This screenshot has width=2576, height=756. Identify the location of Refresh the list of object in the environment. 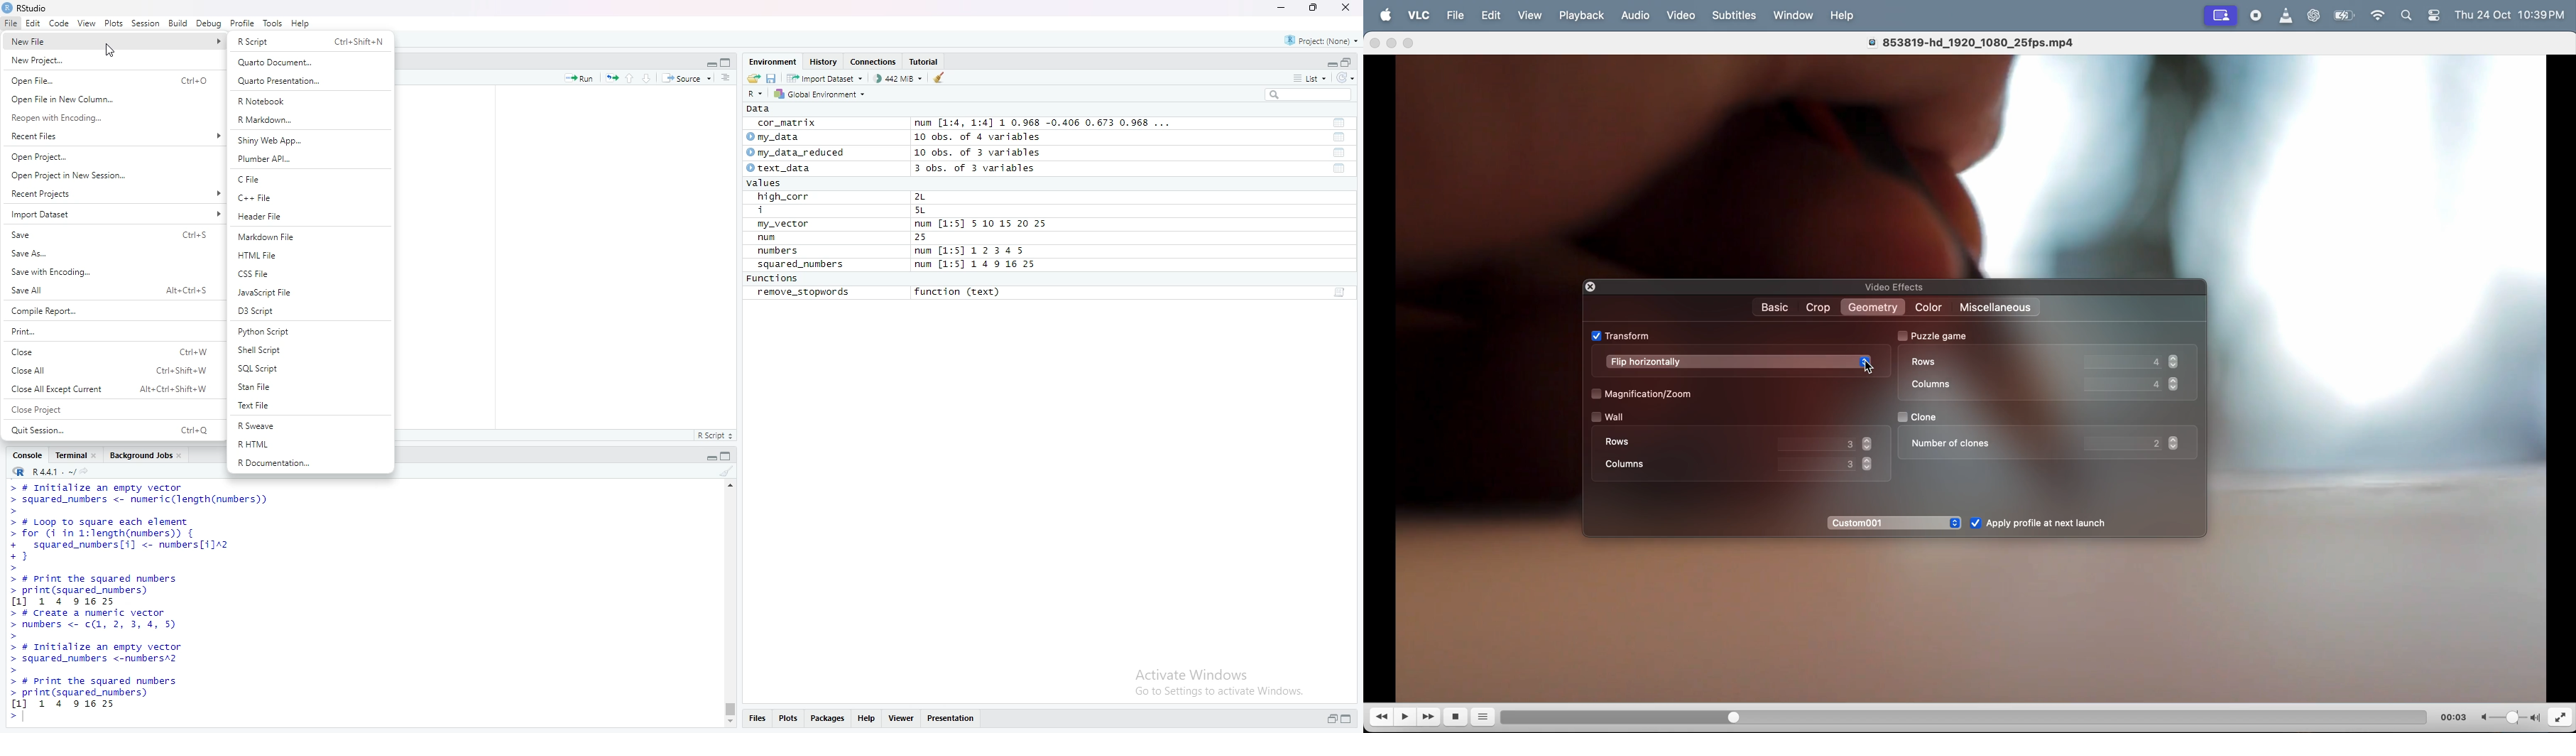
(1350, 77).